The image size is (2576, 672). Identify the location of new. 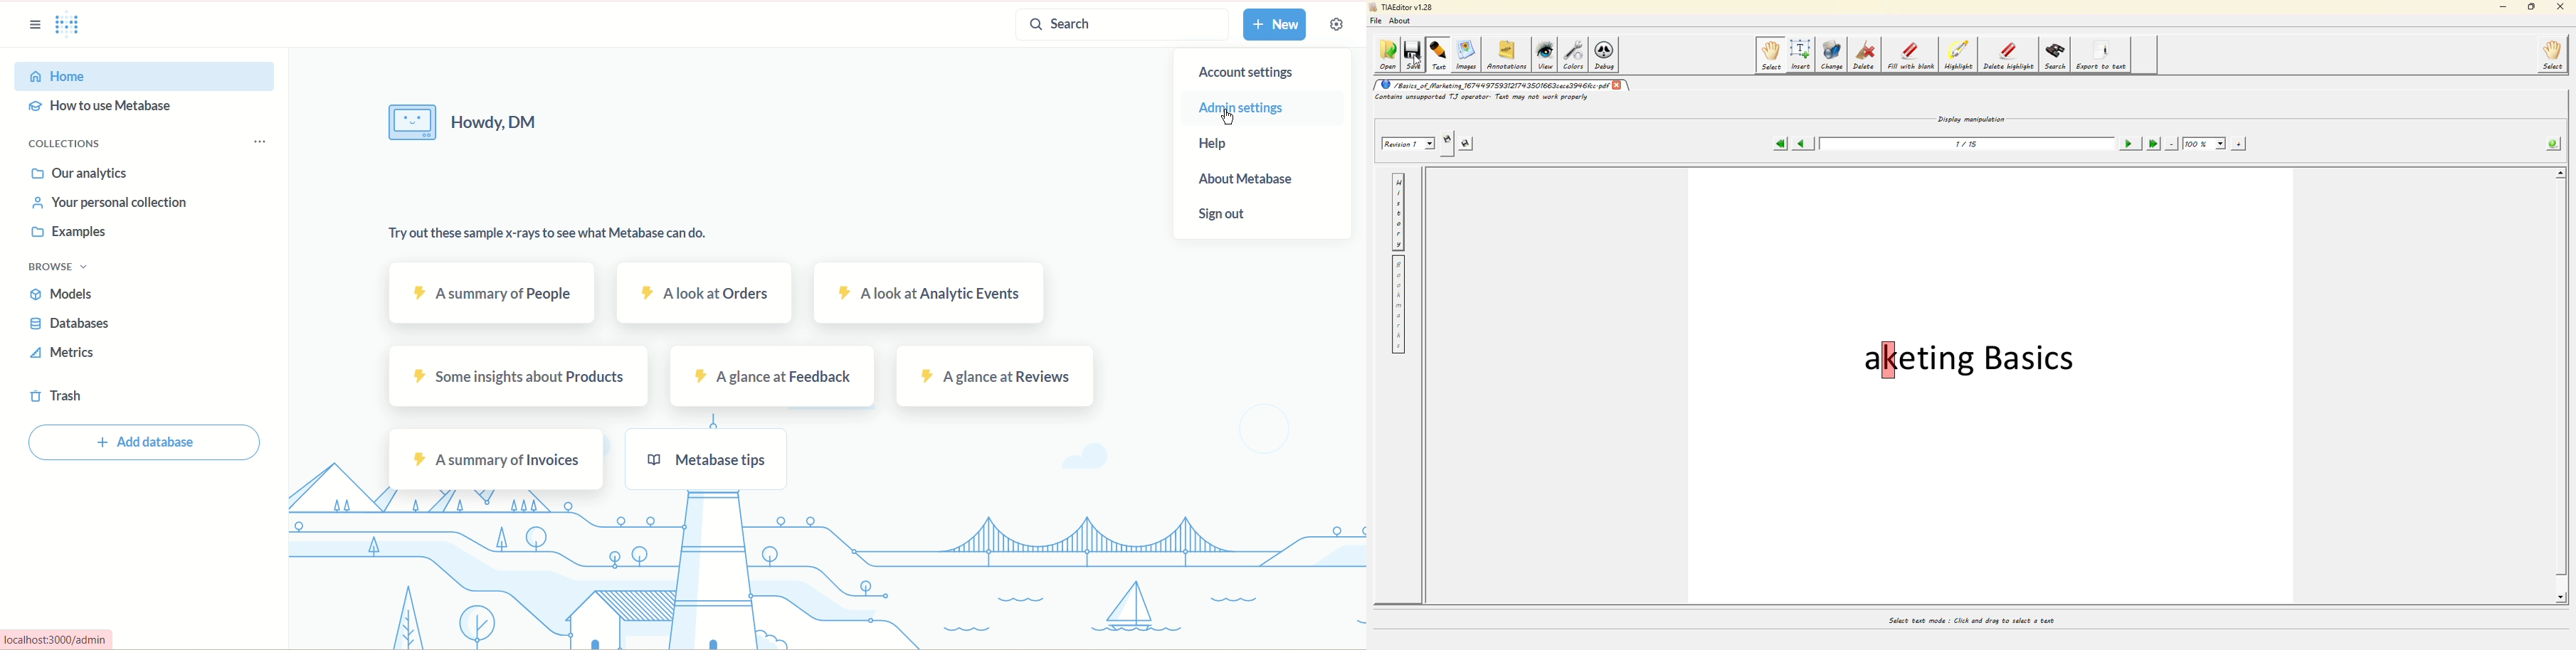
(1274, 25).